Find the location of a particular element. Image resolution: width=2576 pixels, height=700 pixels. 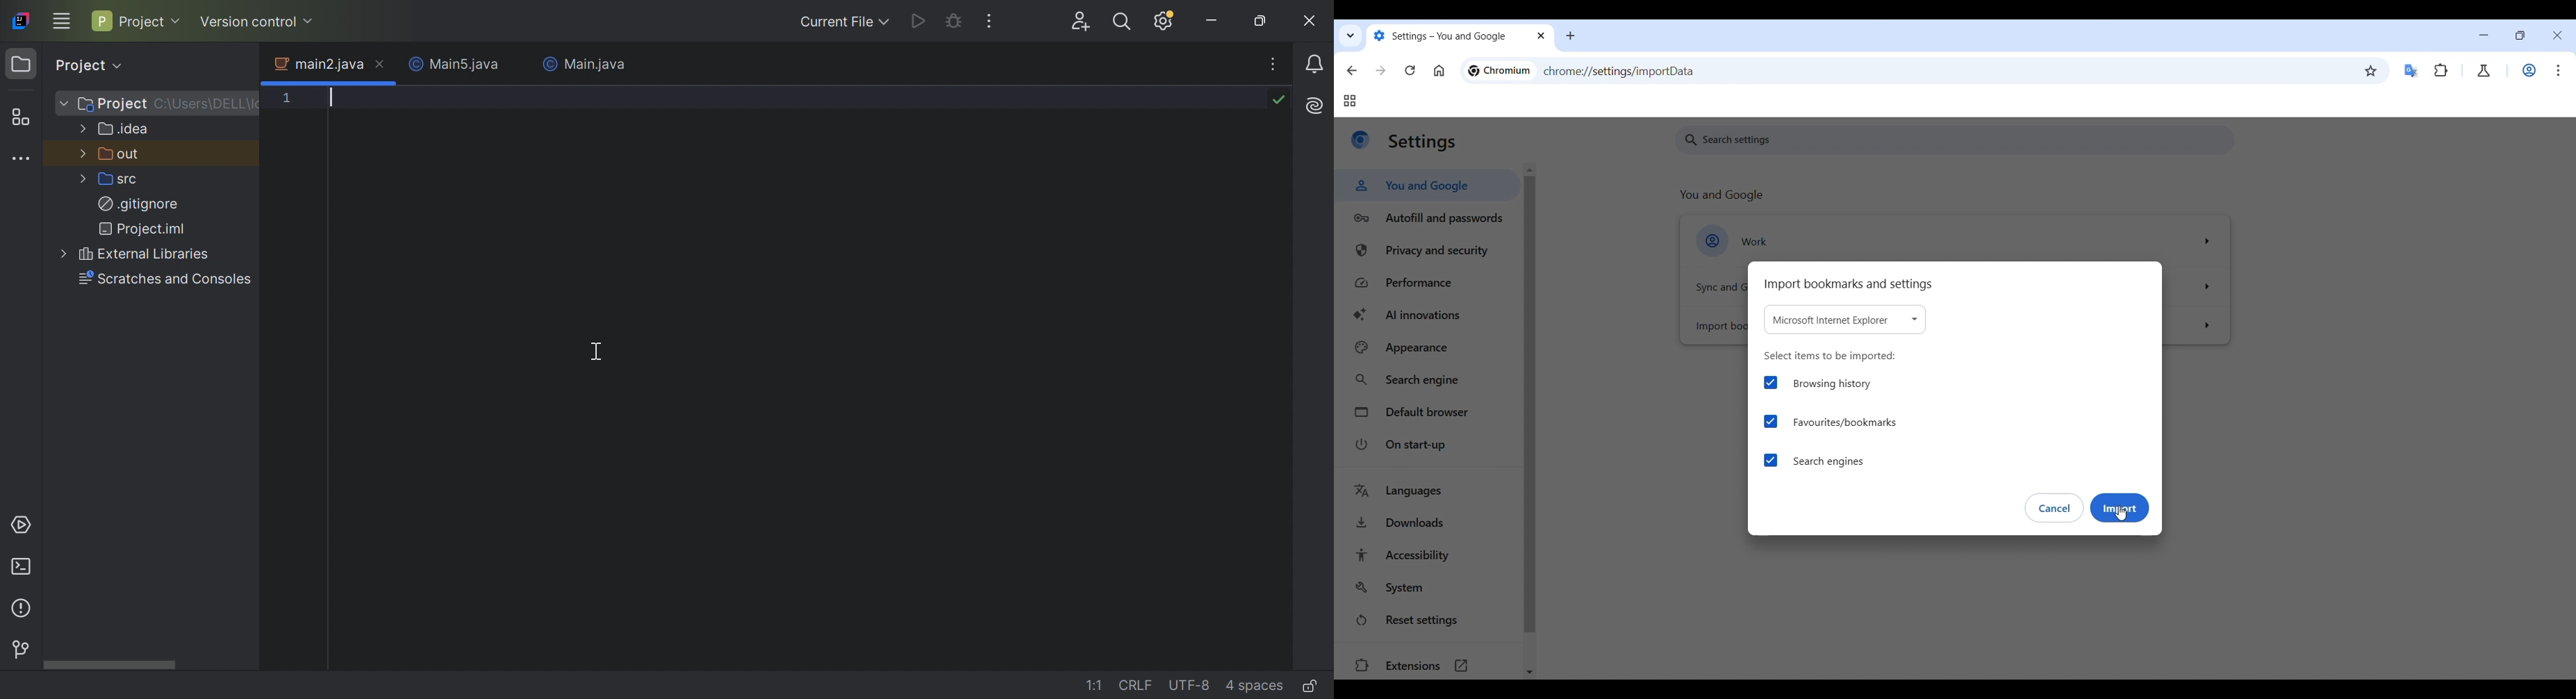

External Libraries is located at coordinates (145, 254).